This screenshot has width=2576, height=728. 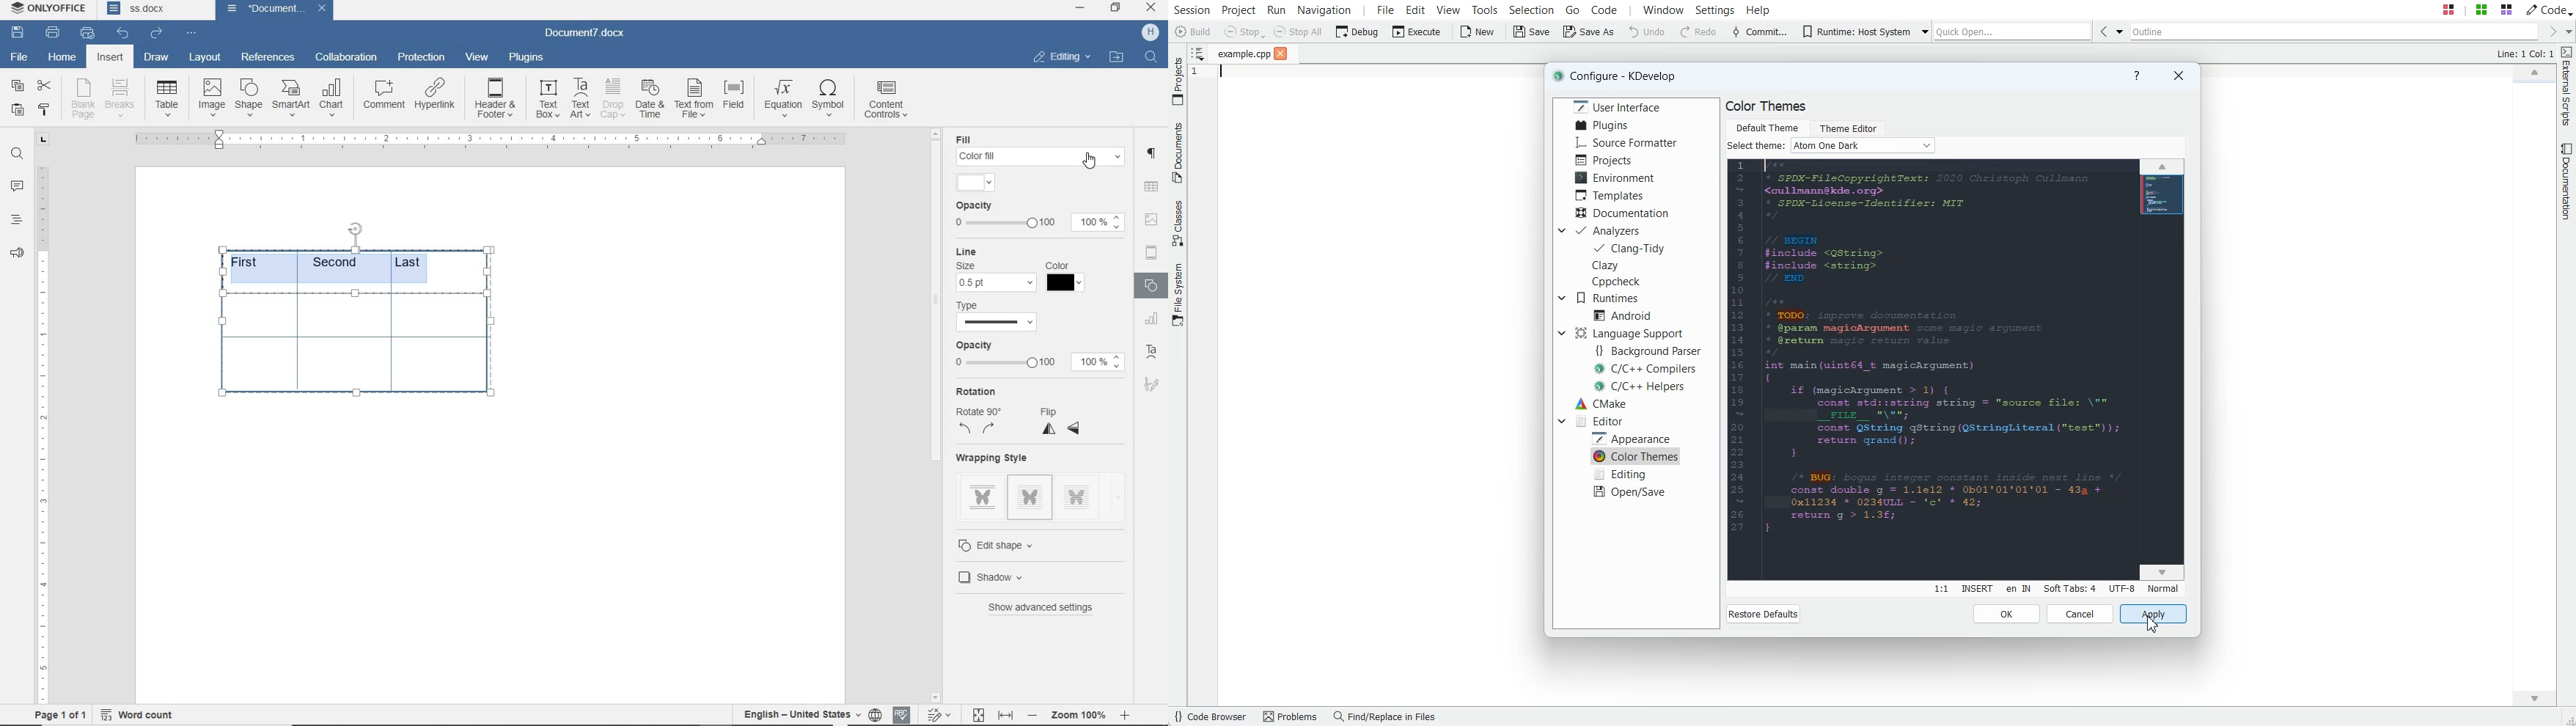 I want to click on header & footer, so click(x=496, y=99).